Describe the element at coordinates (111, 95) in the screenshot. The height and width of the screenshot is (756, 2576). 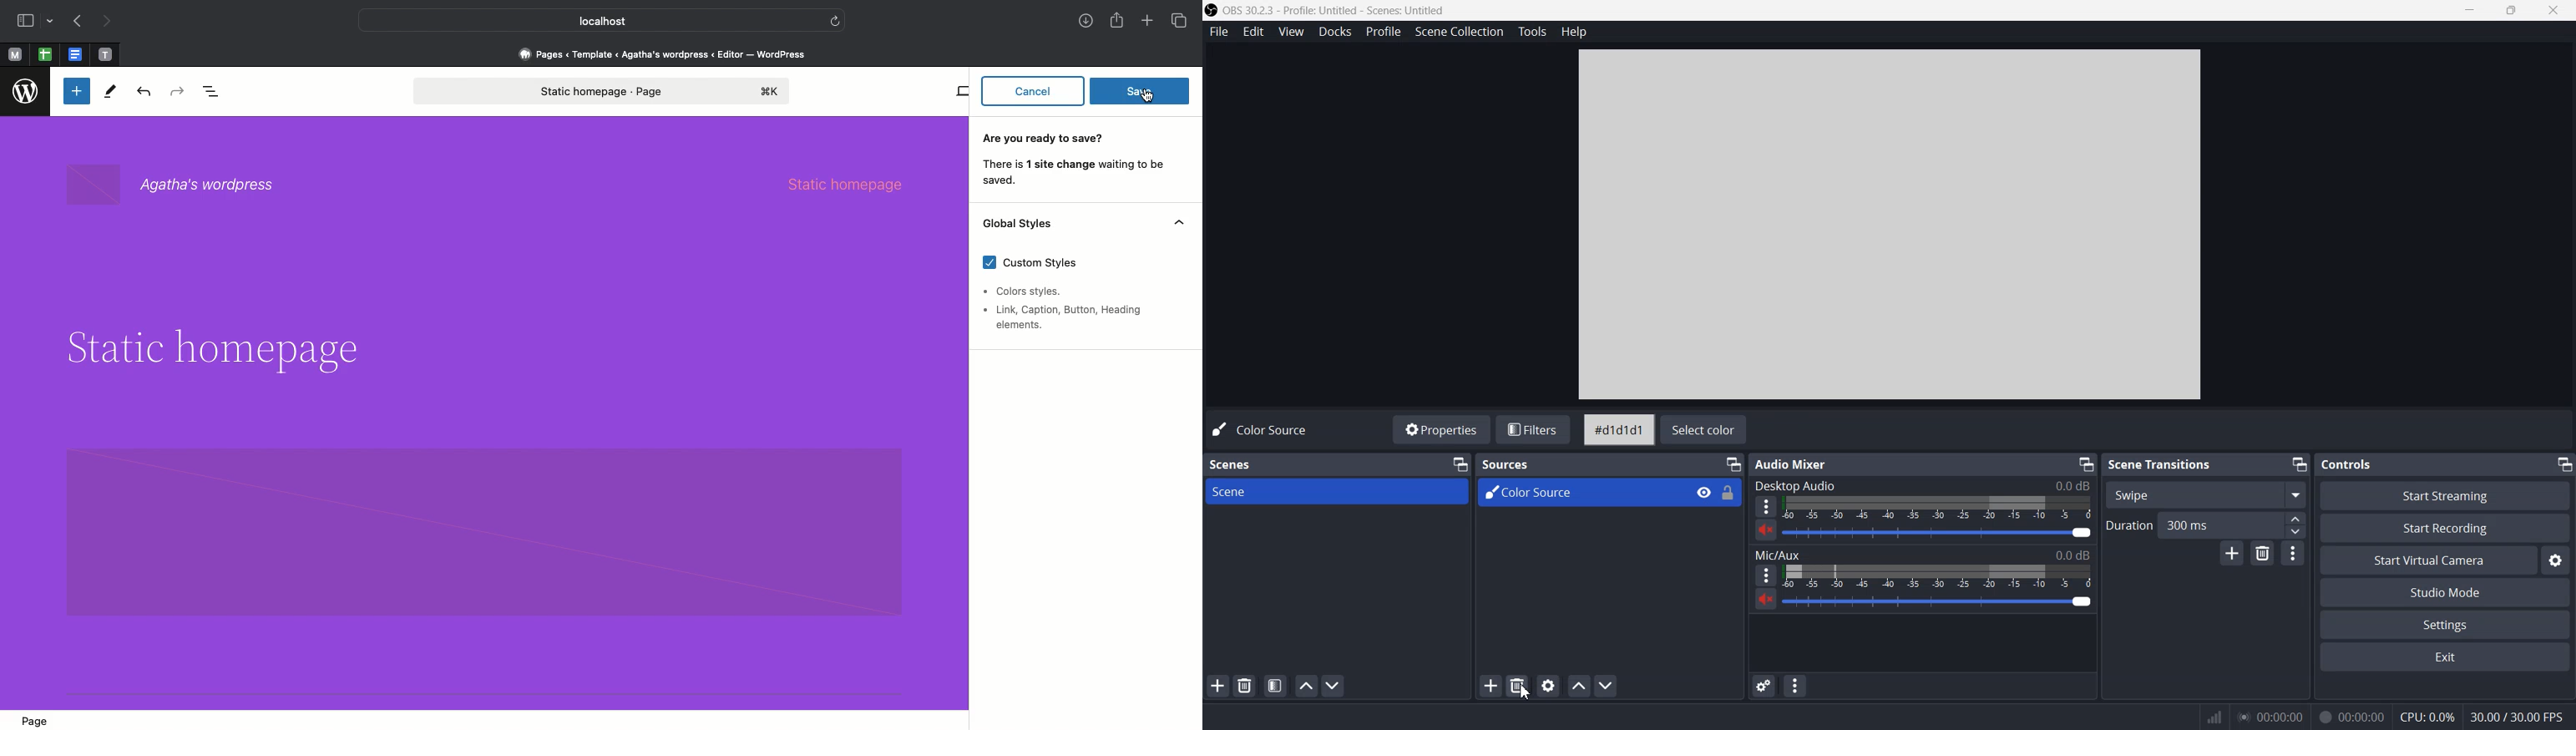
I see `Tools` at that location.